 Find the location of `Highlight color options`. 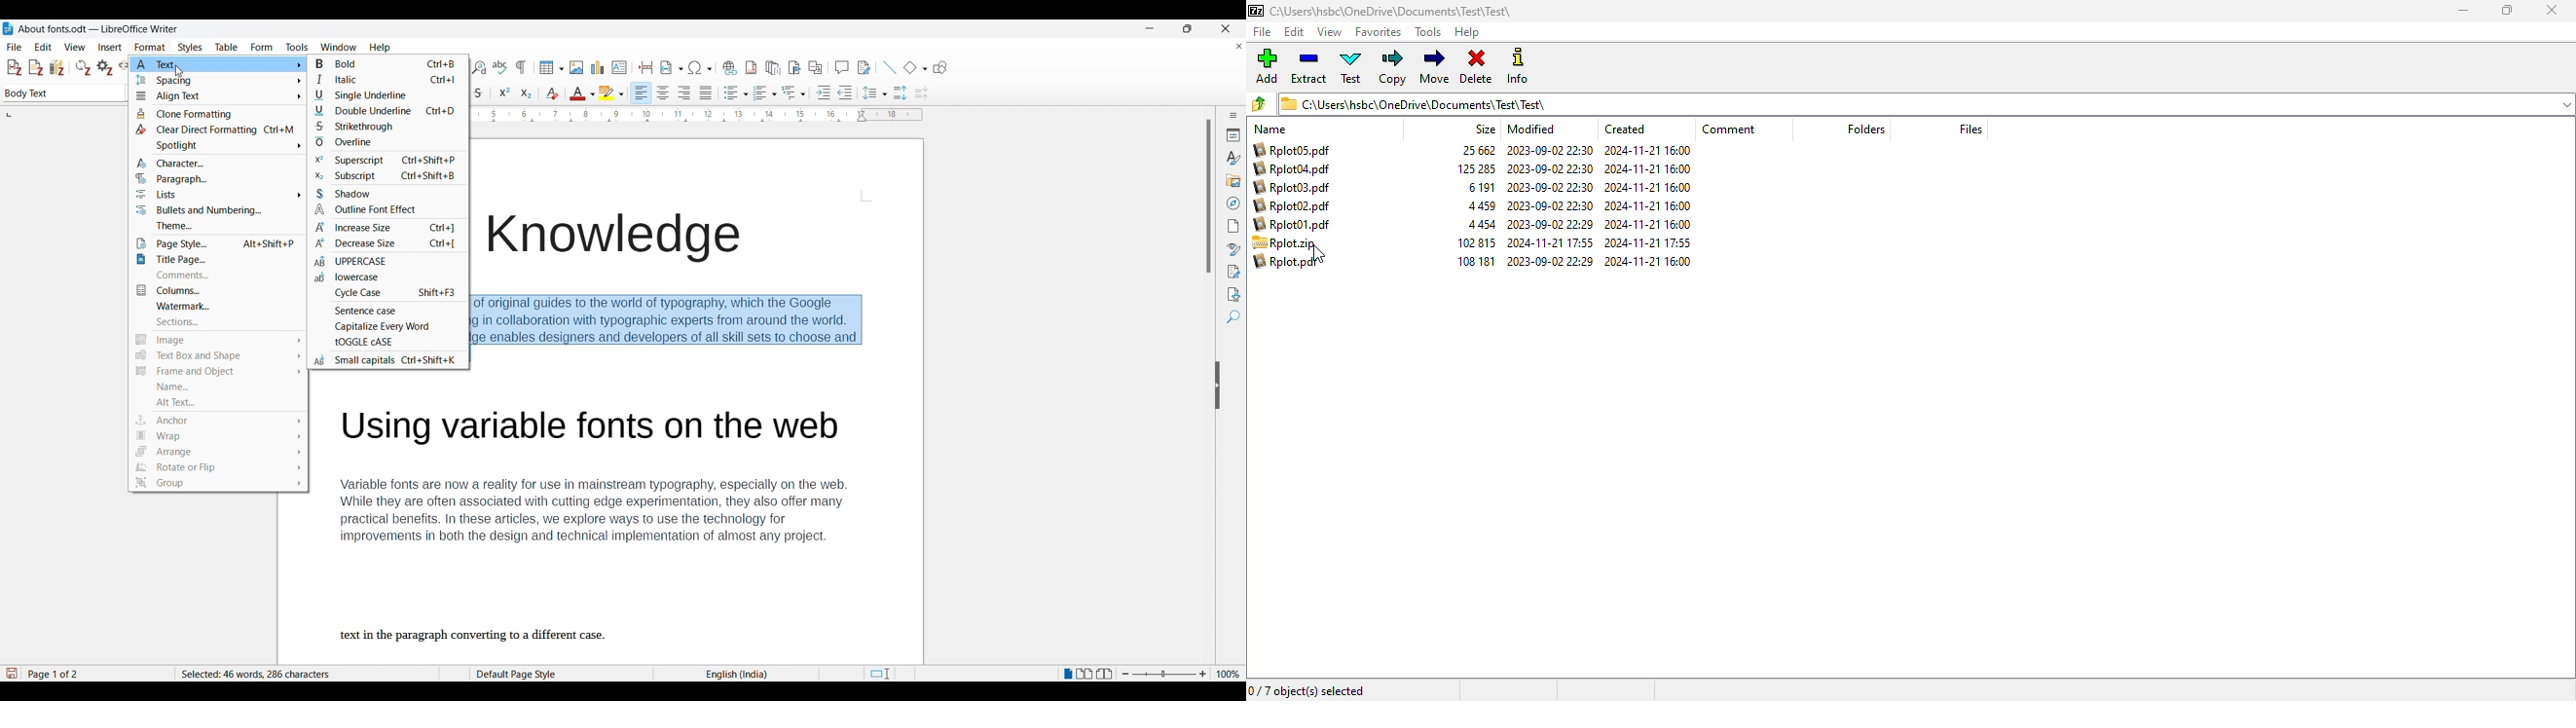

Highlight color options is located at coordinates (611, 93).